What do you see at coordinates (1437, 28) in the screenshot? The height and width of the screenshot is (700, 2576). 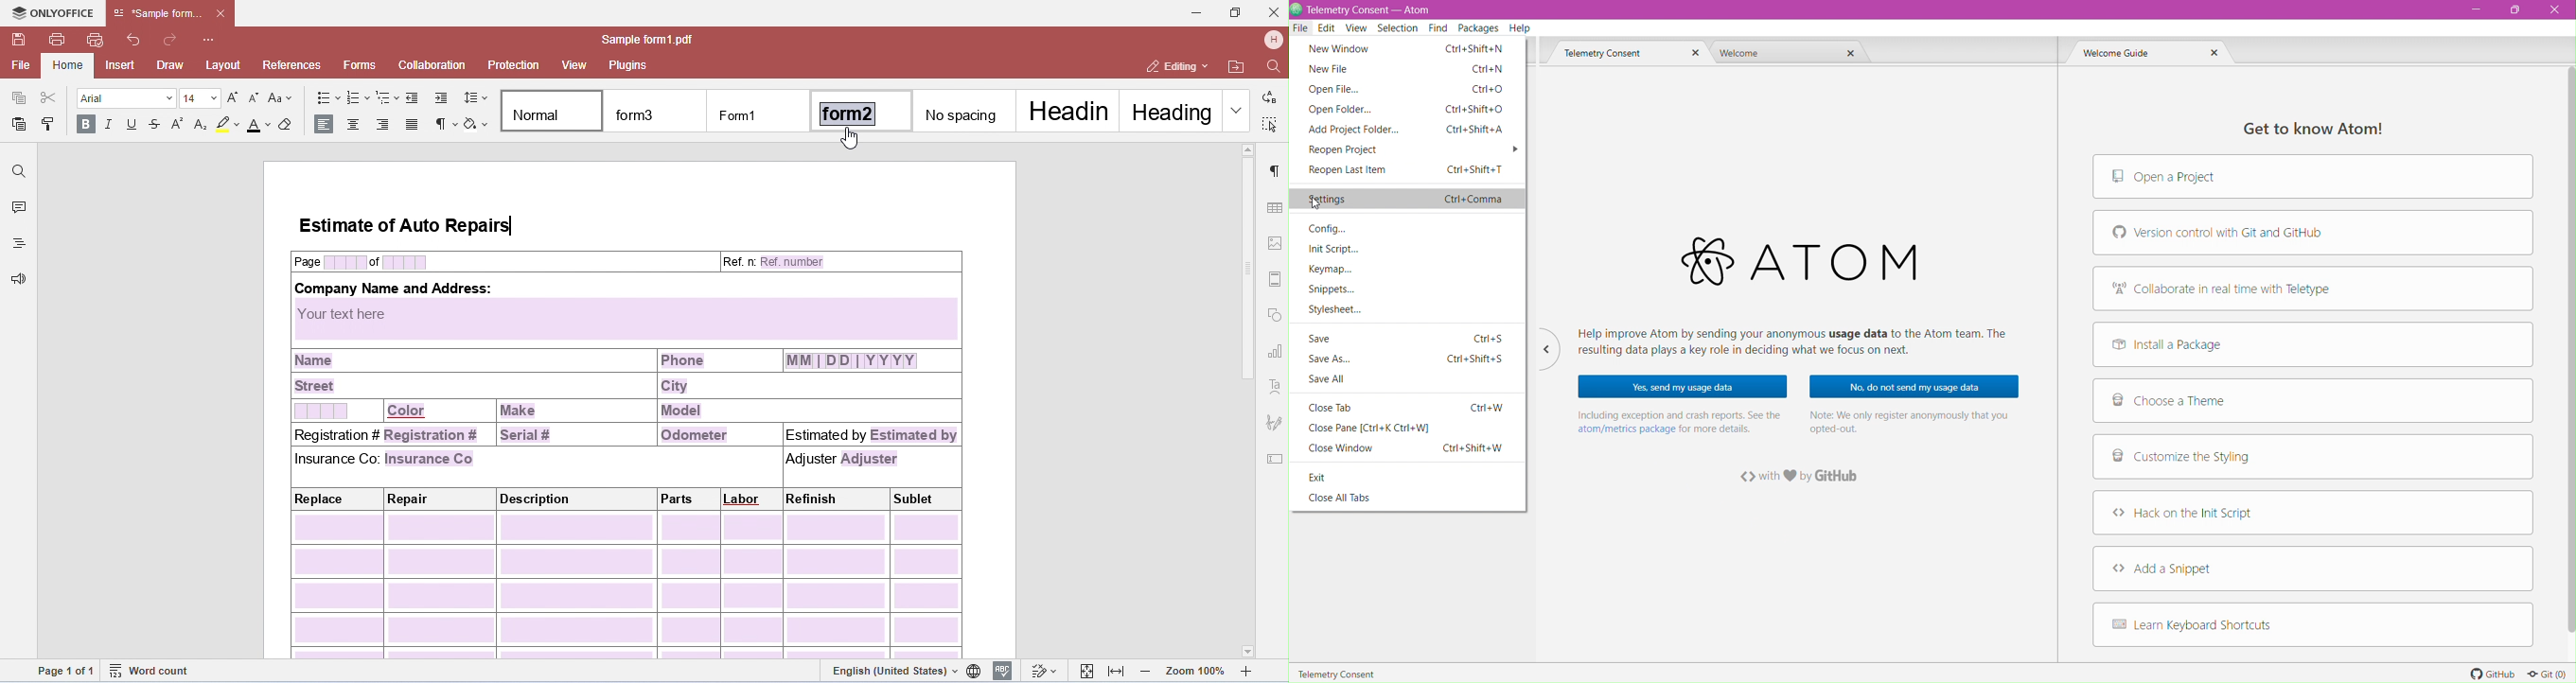 I see `Find` at bounding box center [1437, 28].